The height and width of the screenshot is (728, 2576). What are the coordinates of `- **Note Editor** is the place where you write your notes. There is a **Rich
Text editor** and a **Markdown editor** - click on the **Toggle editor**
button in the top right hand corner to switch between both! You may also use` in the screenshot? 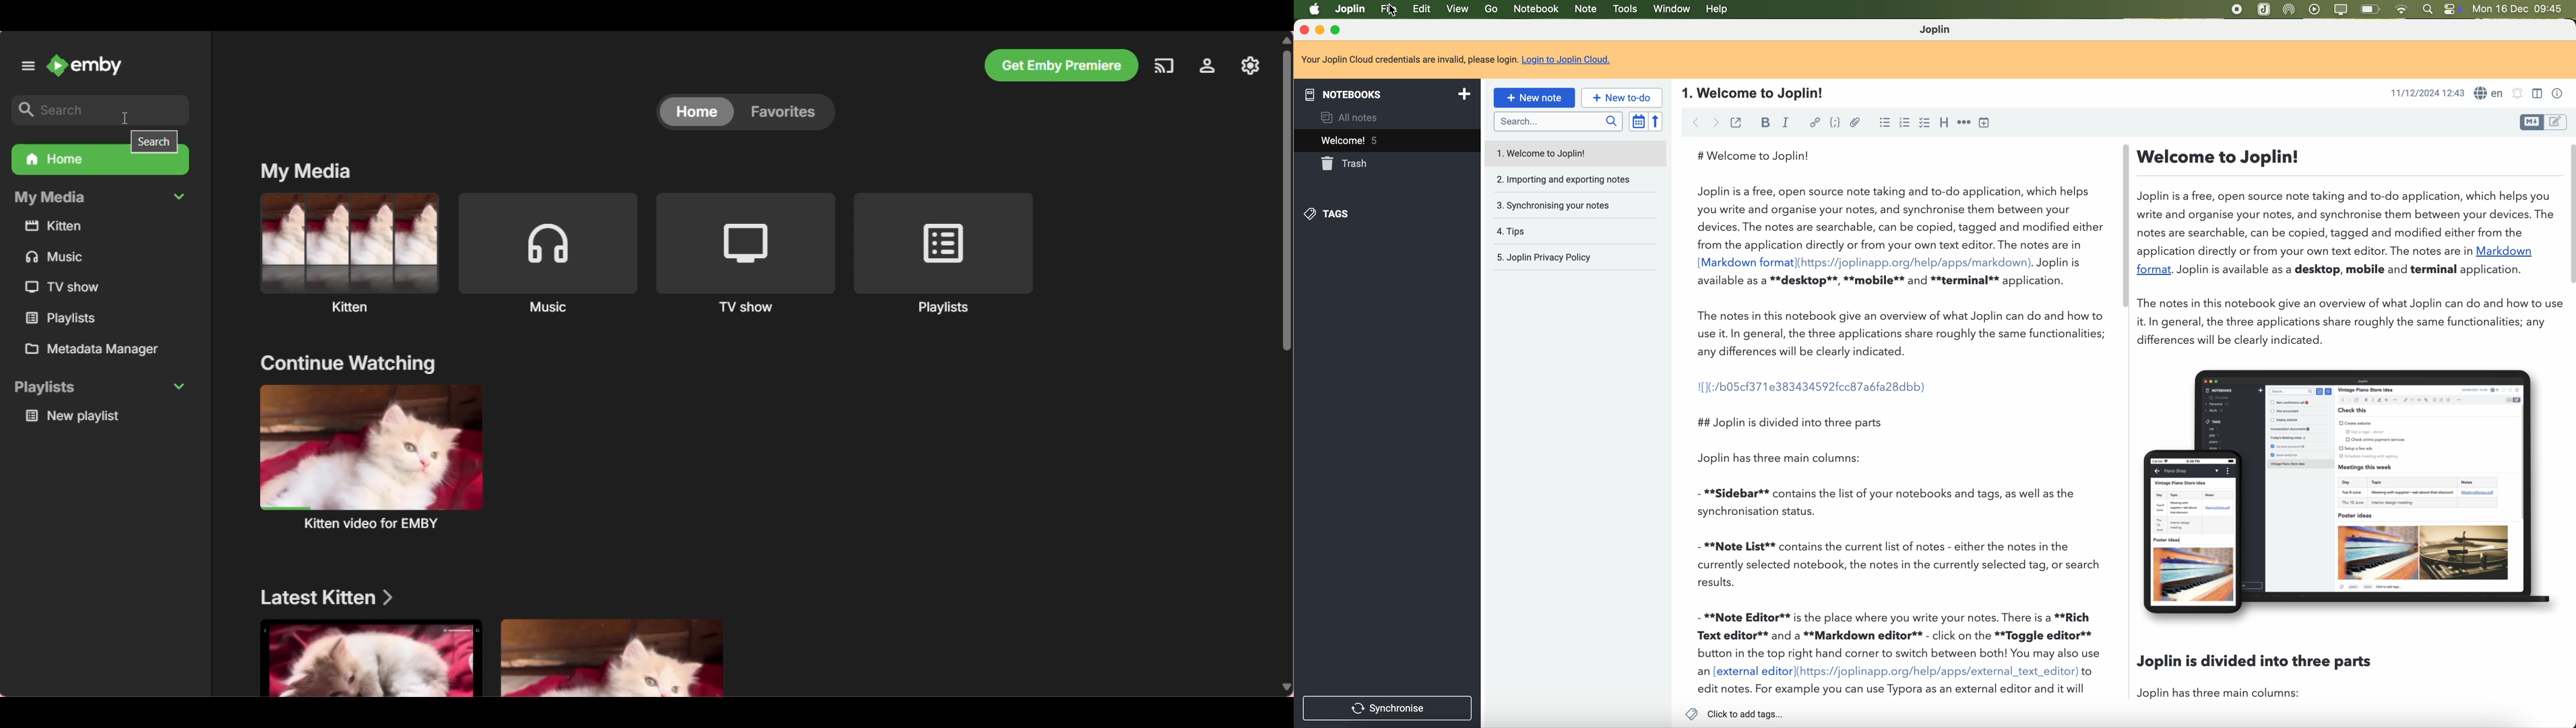 It's located at (1899, 635).